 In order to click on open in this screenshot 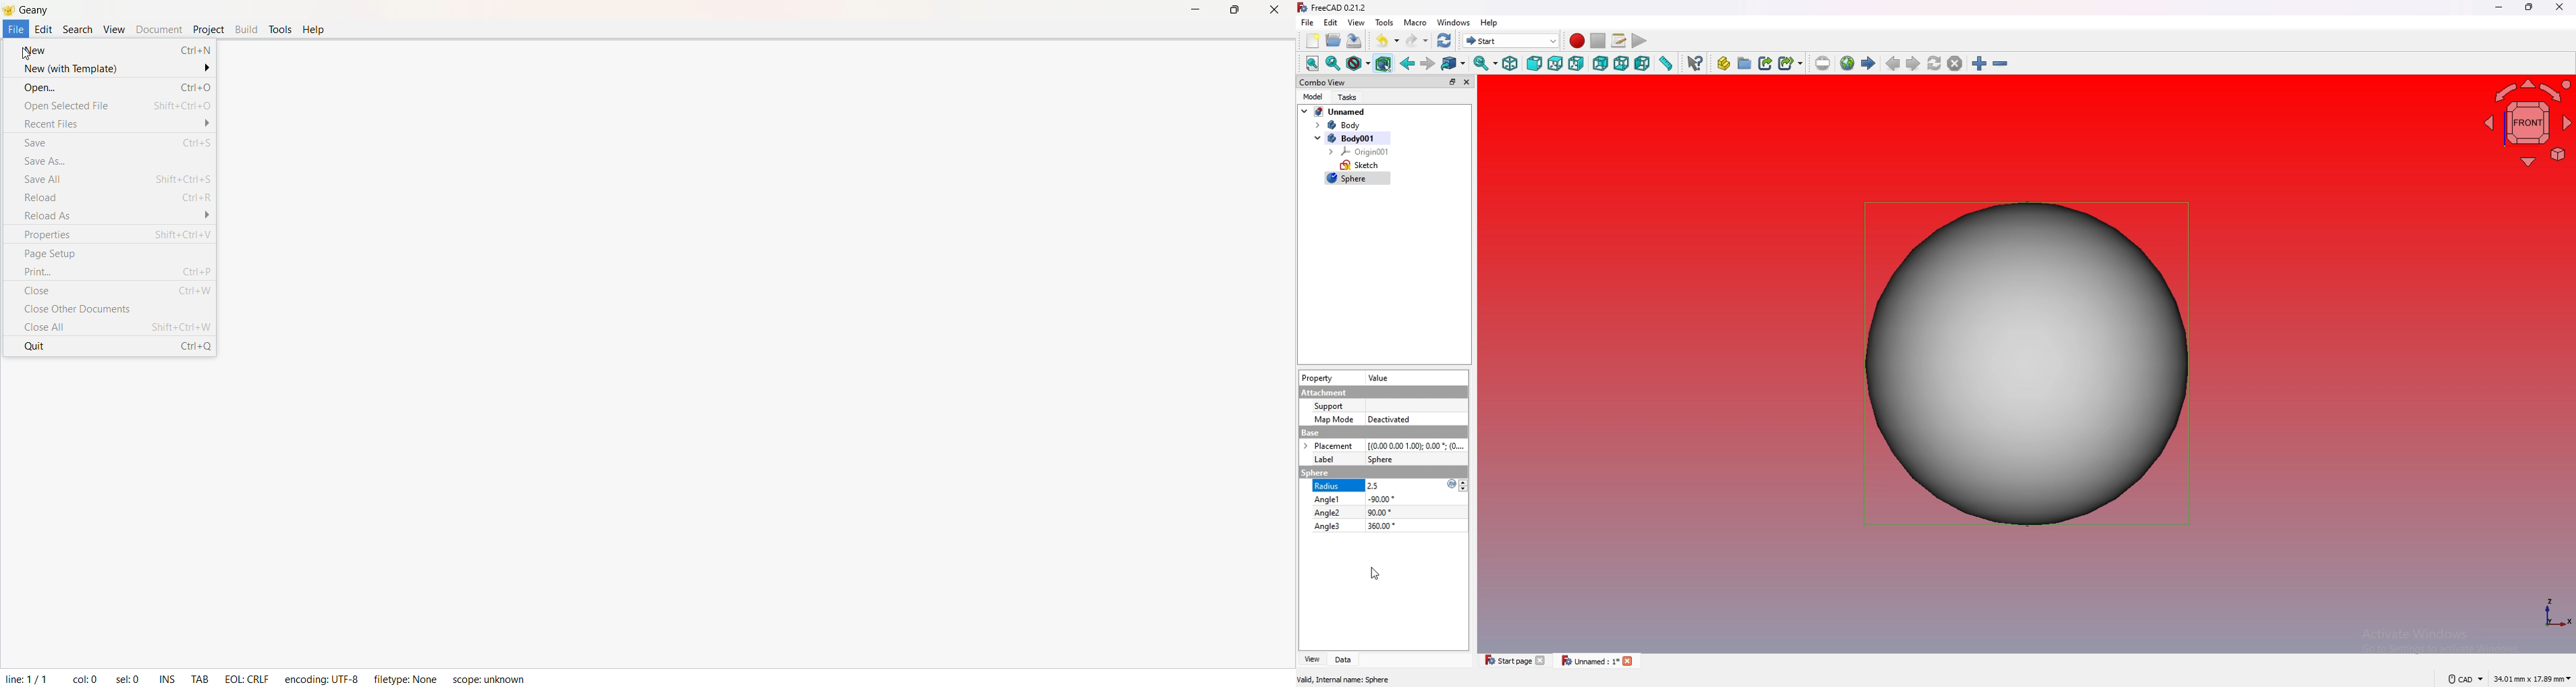, I will do `click(1334, 41)`.